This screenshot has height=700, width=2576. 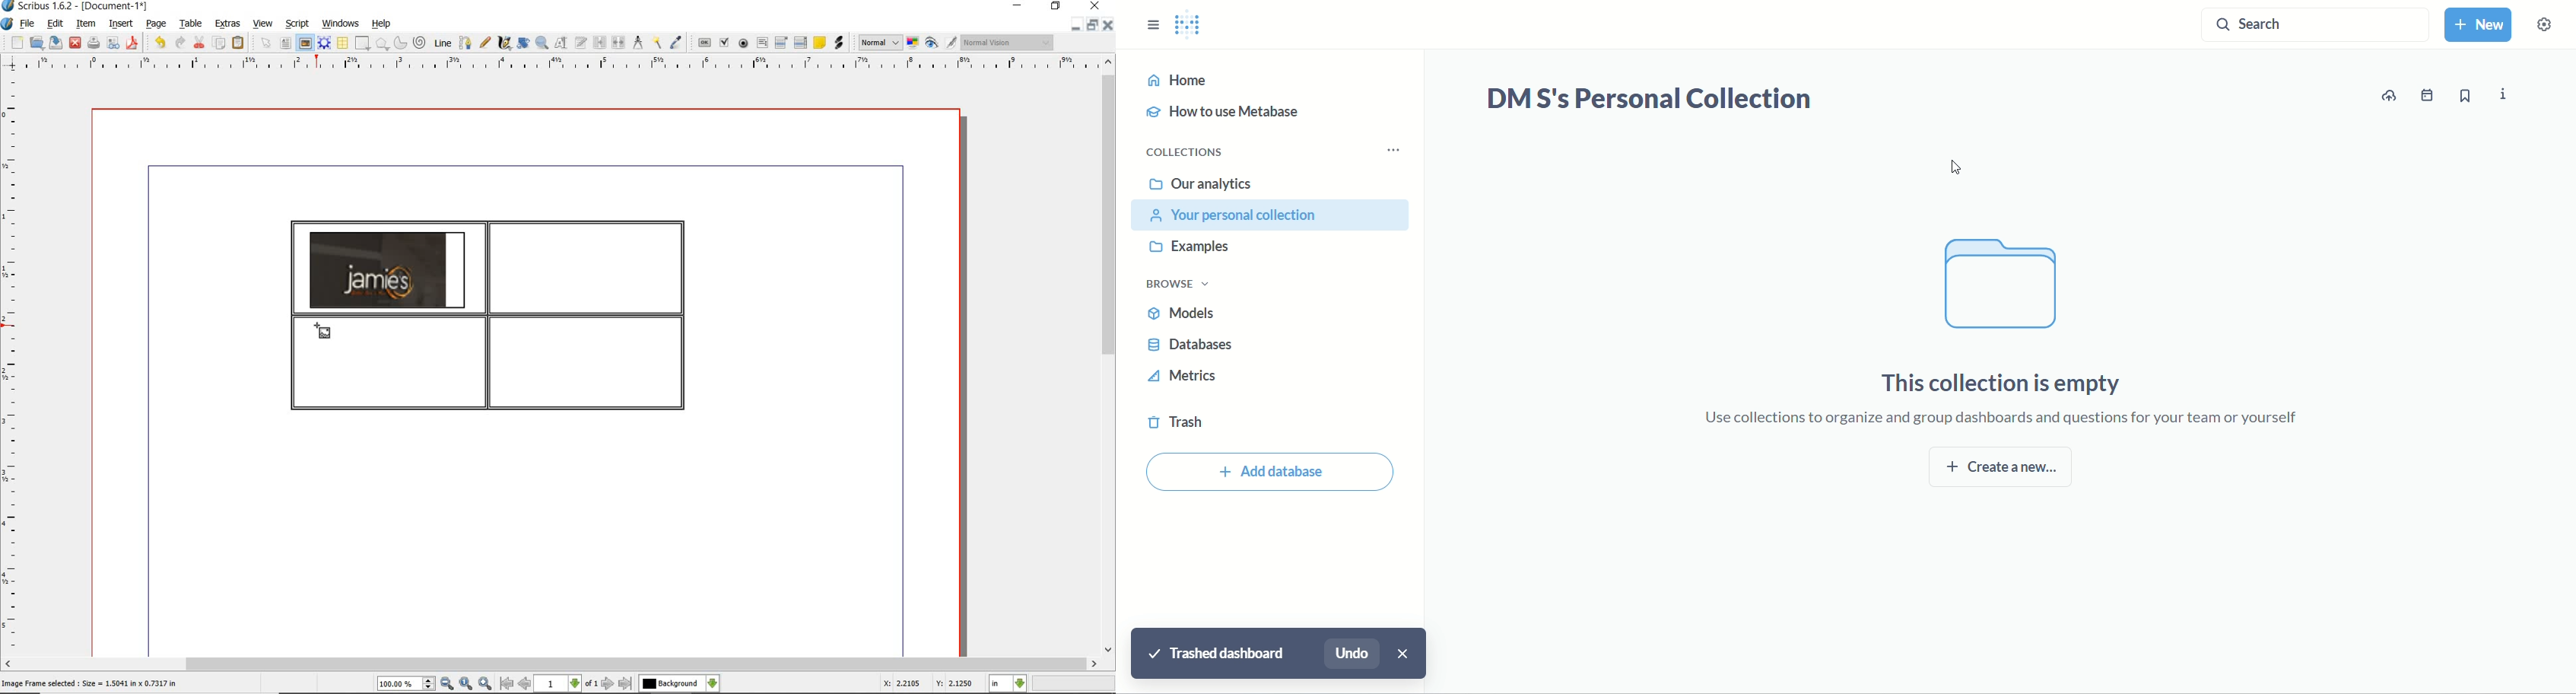 What do you see at coordinates (56, 42) in the screenshot?
I see `save` at bounding box center [56, 42].